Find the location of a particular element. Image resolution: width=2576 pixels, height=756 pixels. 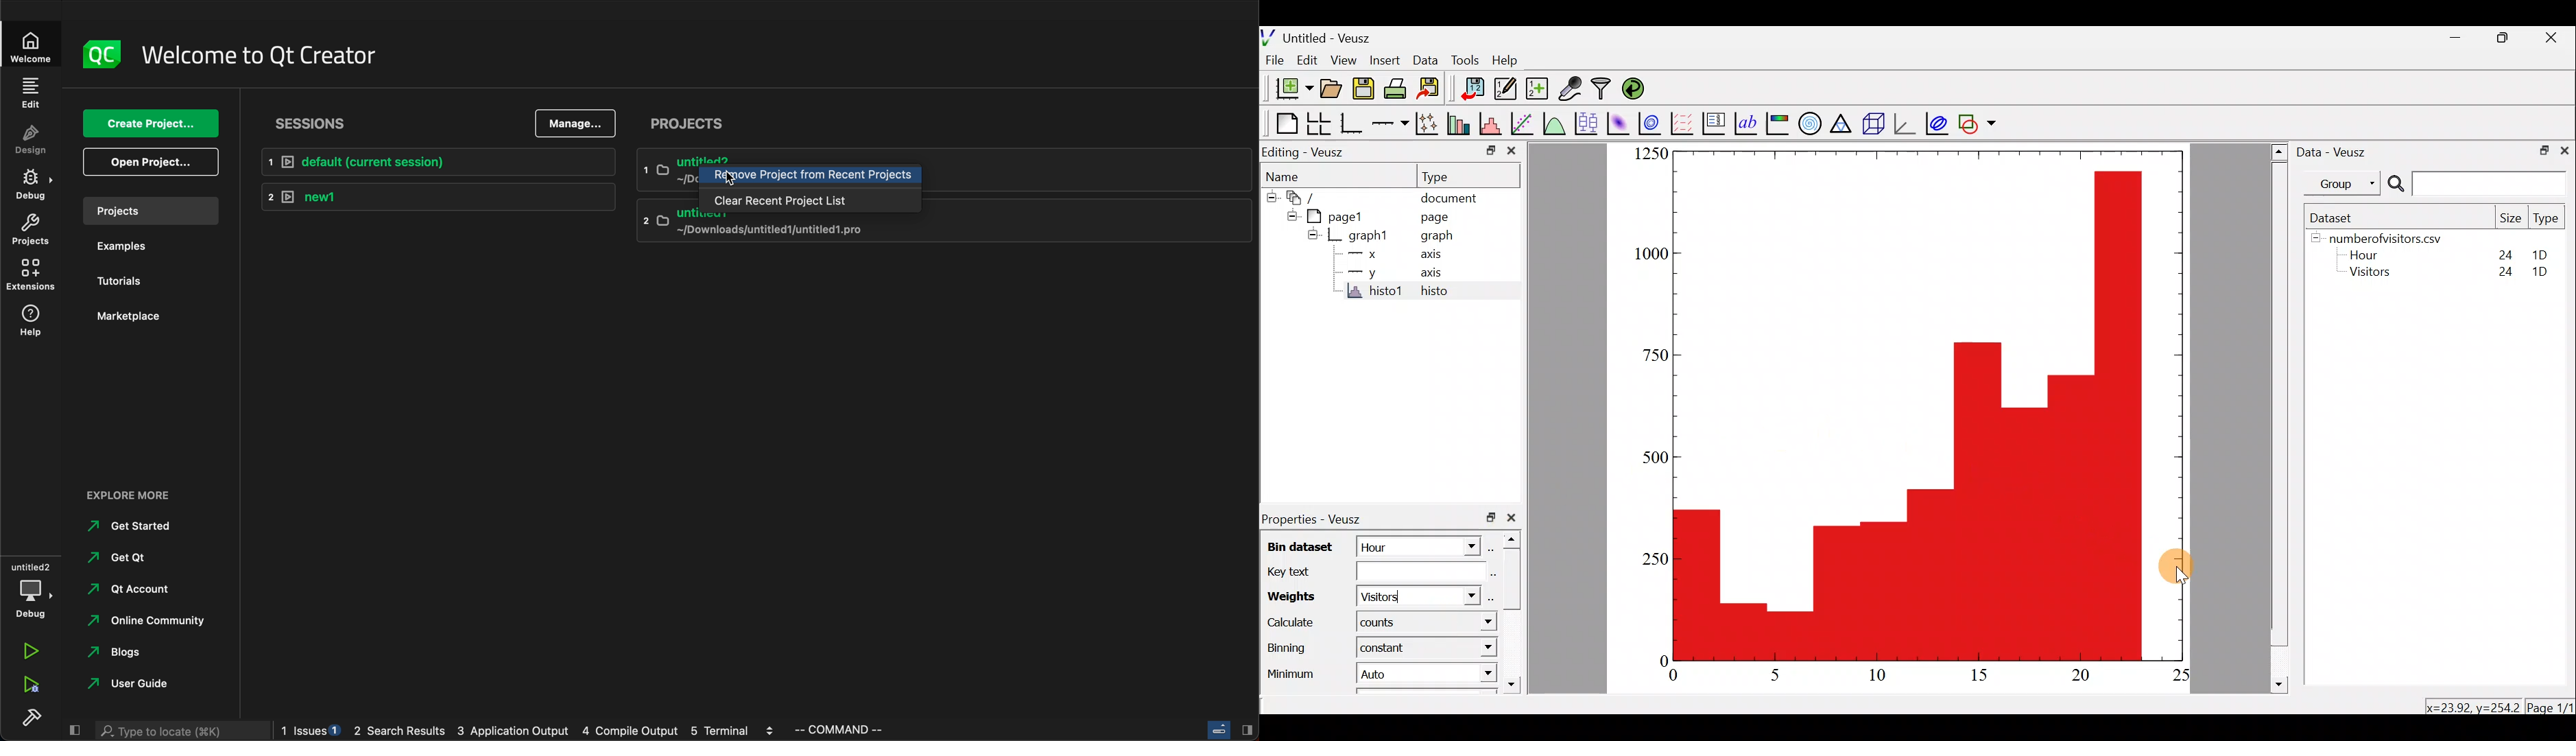

20 is located at coordinates (2084, 677).